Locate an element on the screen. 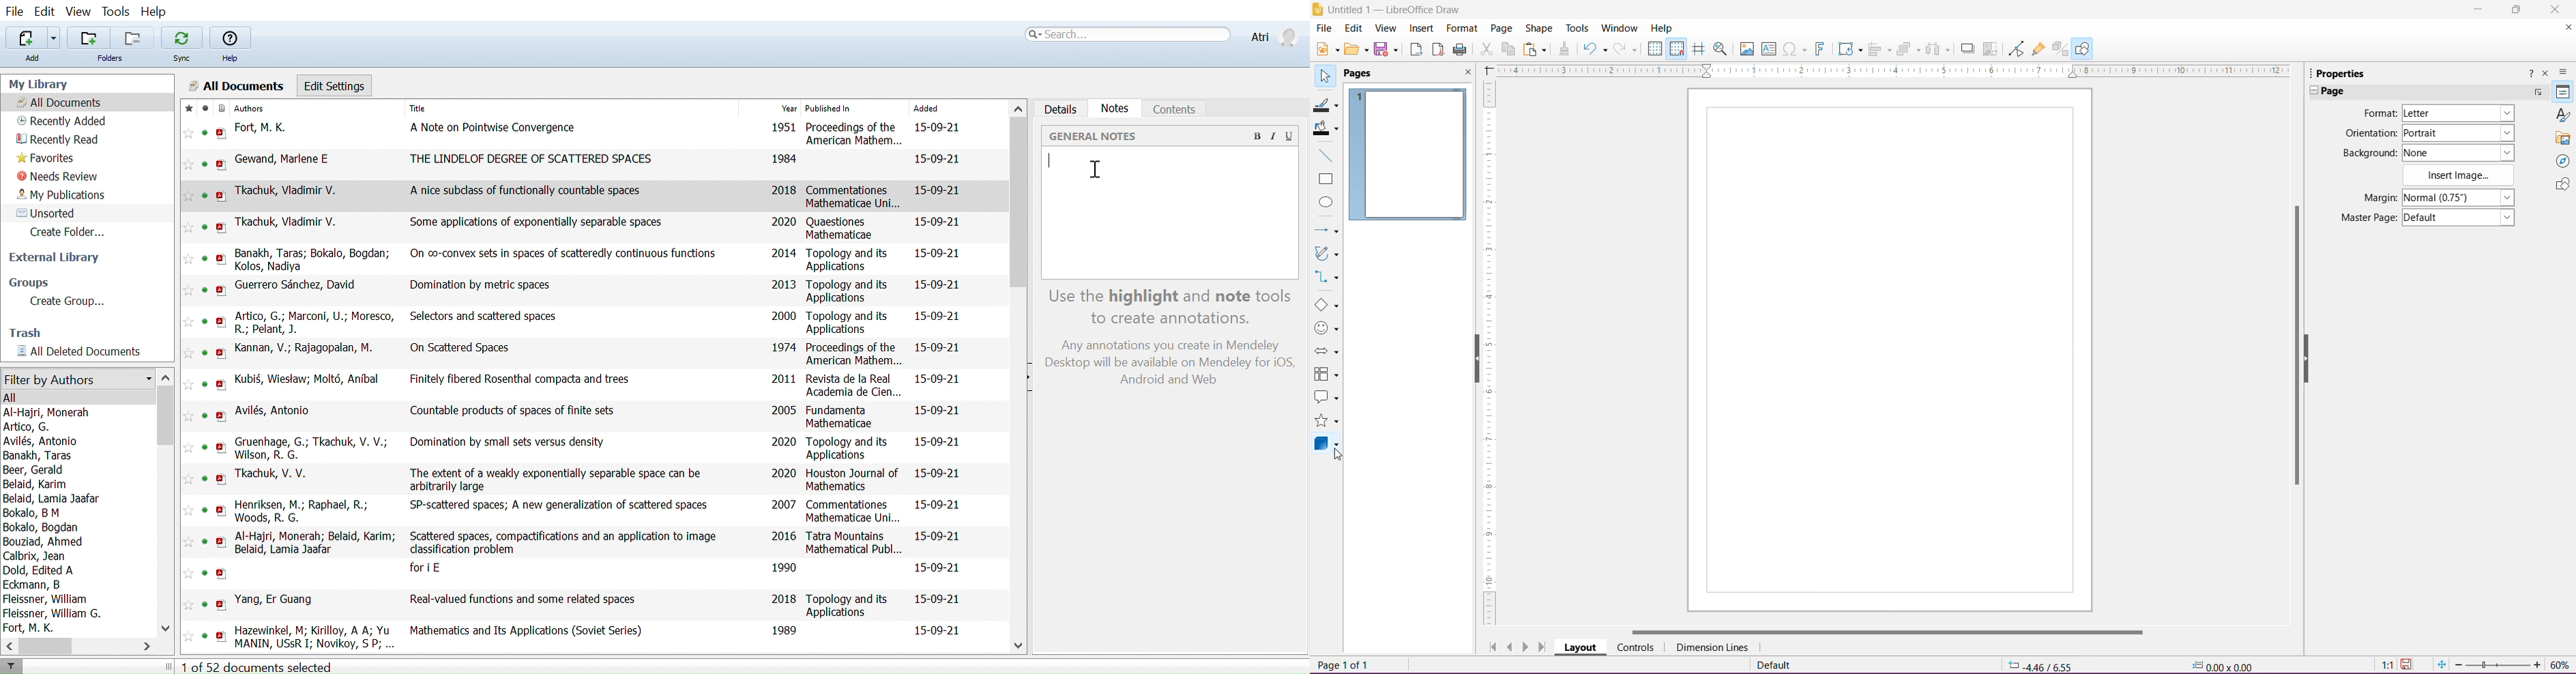 The image size is (2576, 700). Help about this sidebar deck is located at coordinates (2529, 76).